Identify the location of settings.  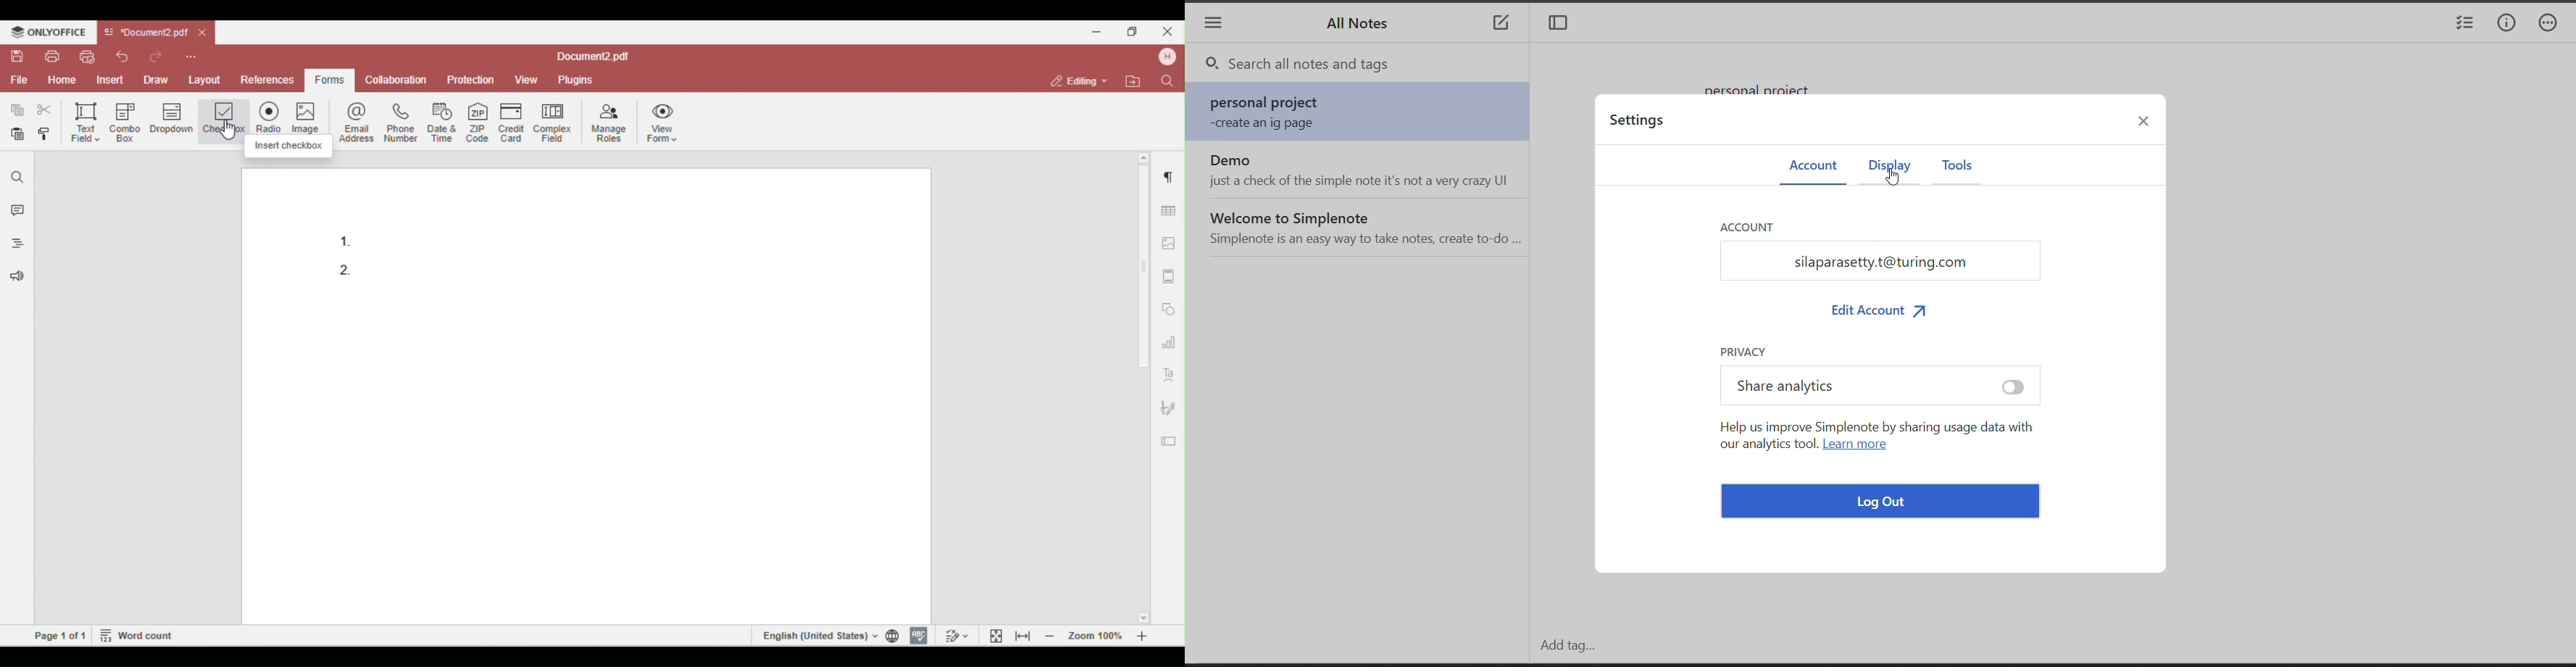
(1641, 123).